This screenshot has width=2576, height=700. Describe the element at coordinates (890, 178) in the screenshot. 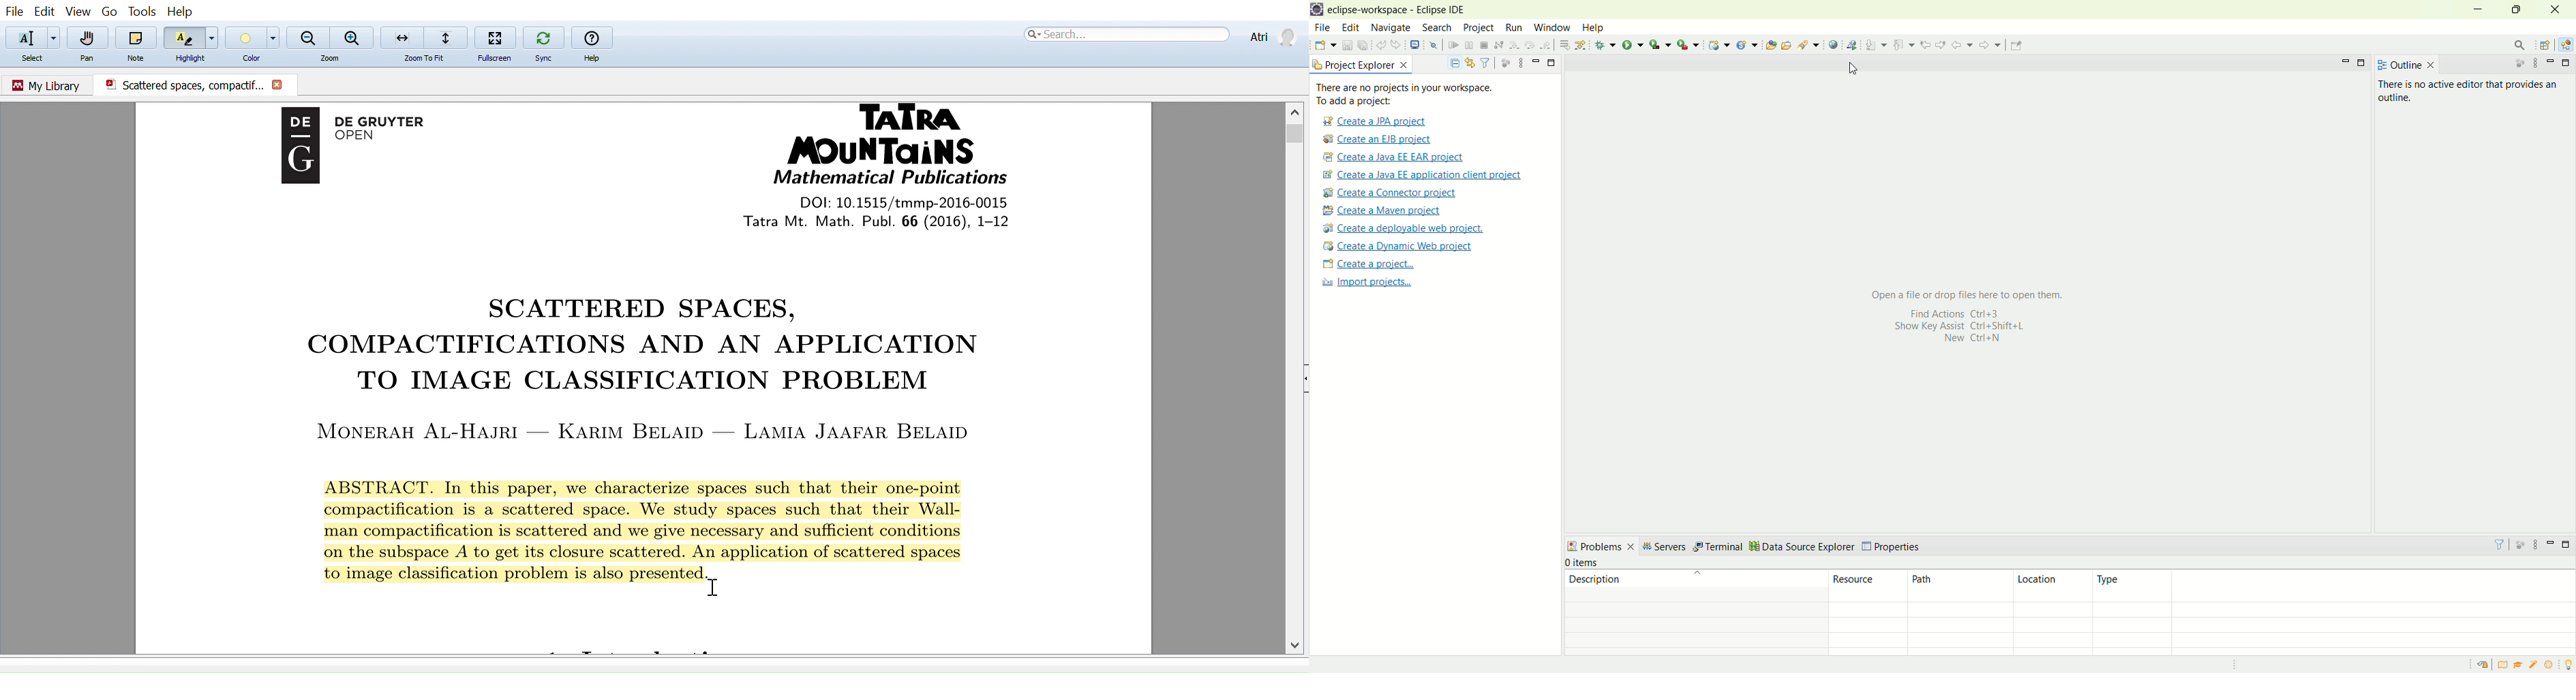

I see `Mathematical Publications` at that location.